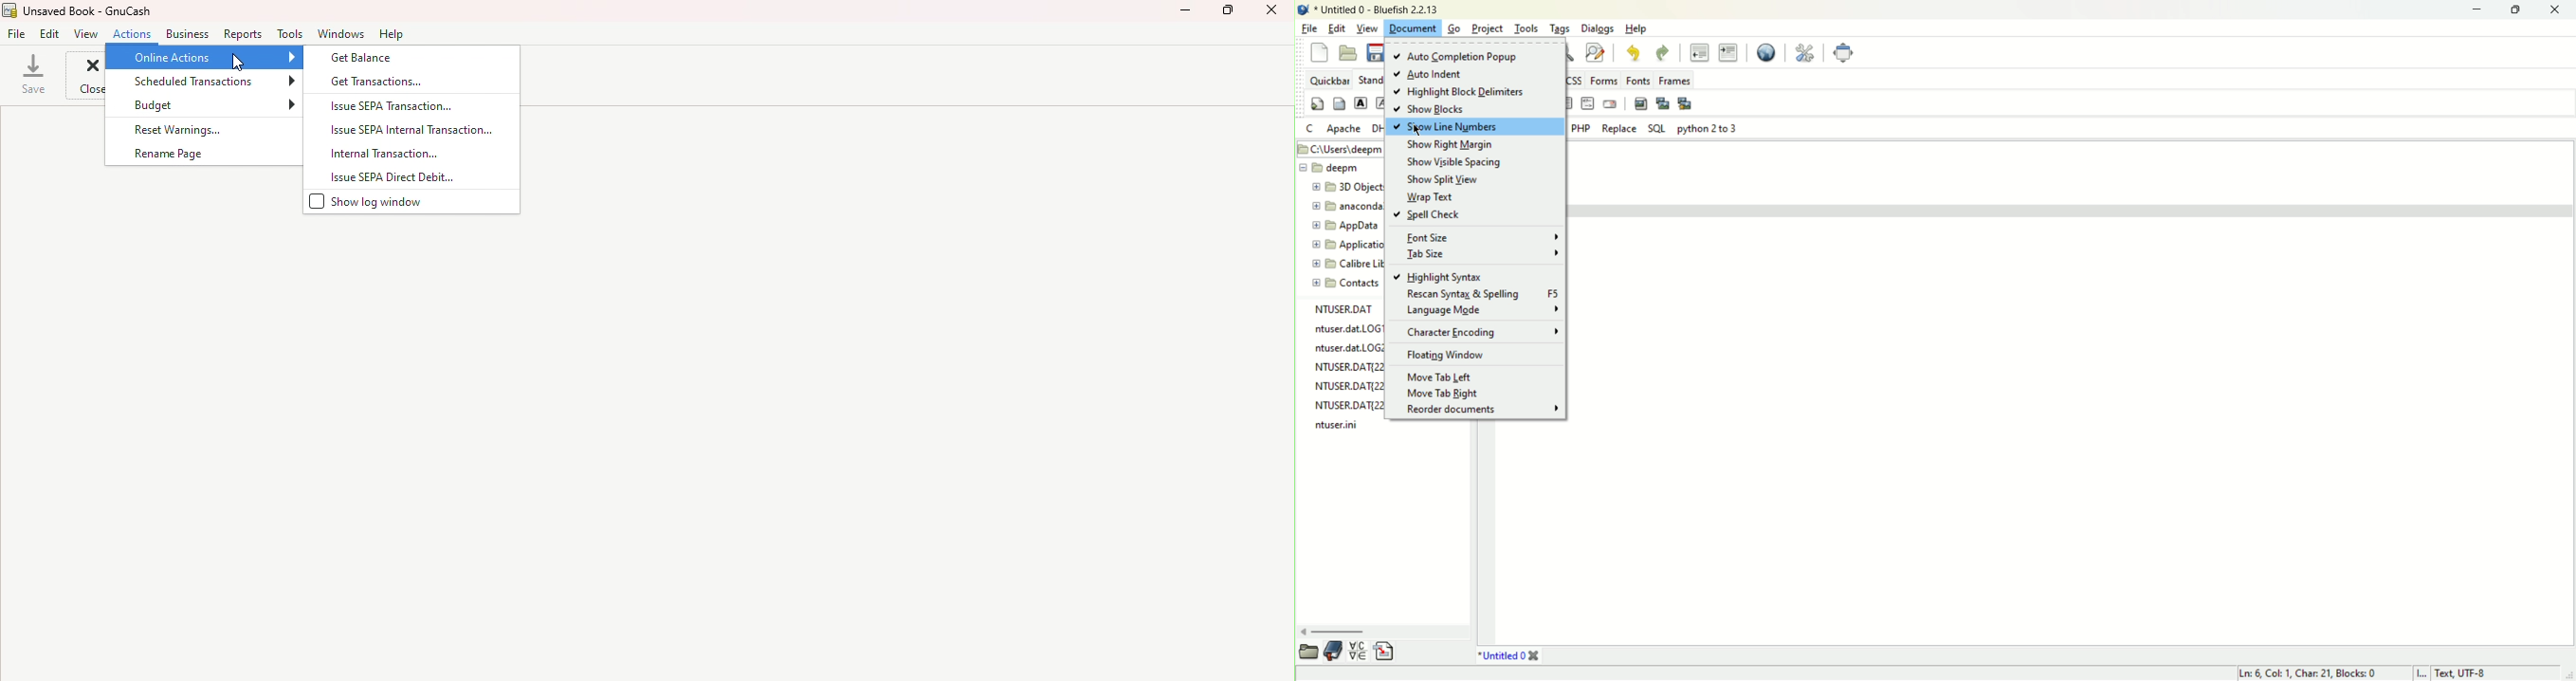  What do you see at coordinates (1232, 13) in the screenshot?
I see `Maximize` at bounding box center [1232, 13].